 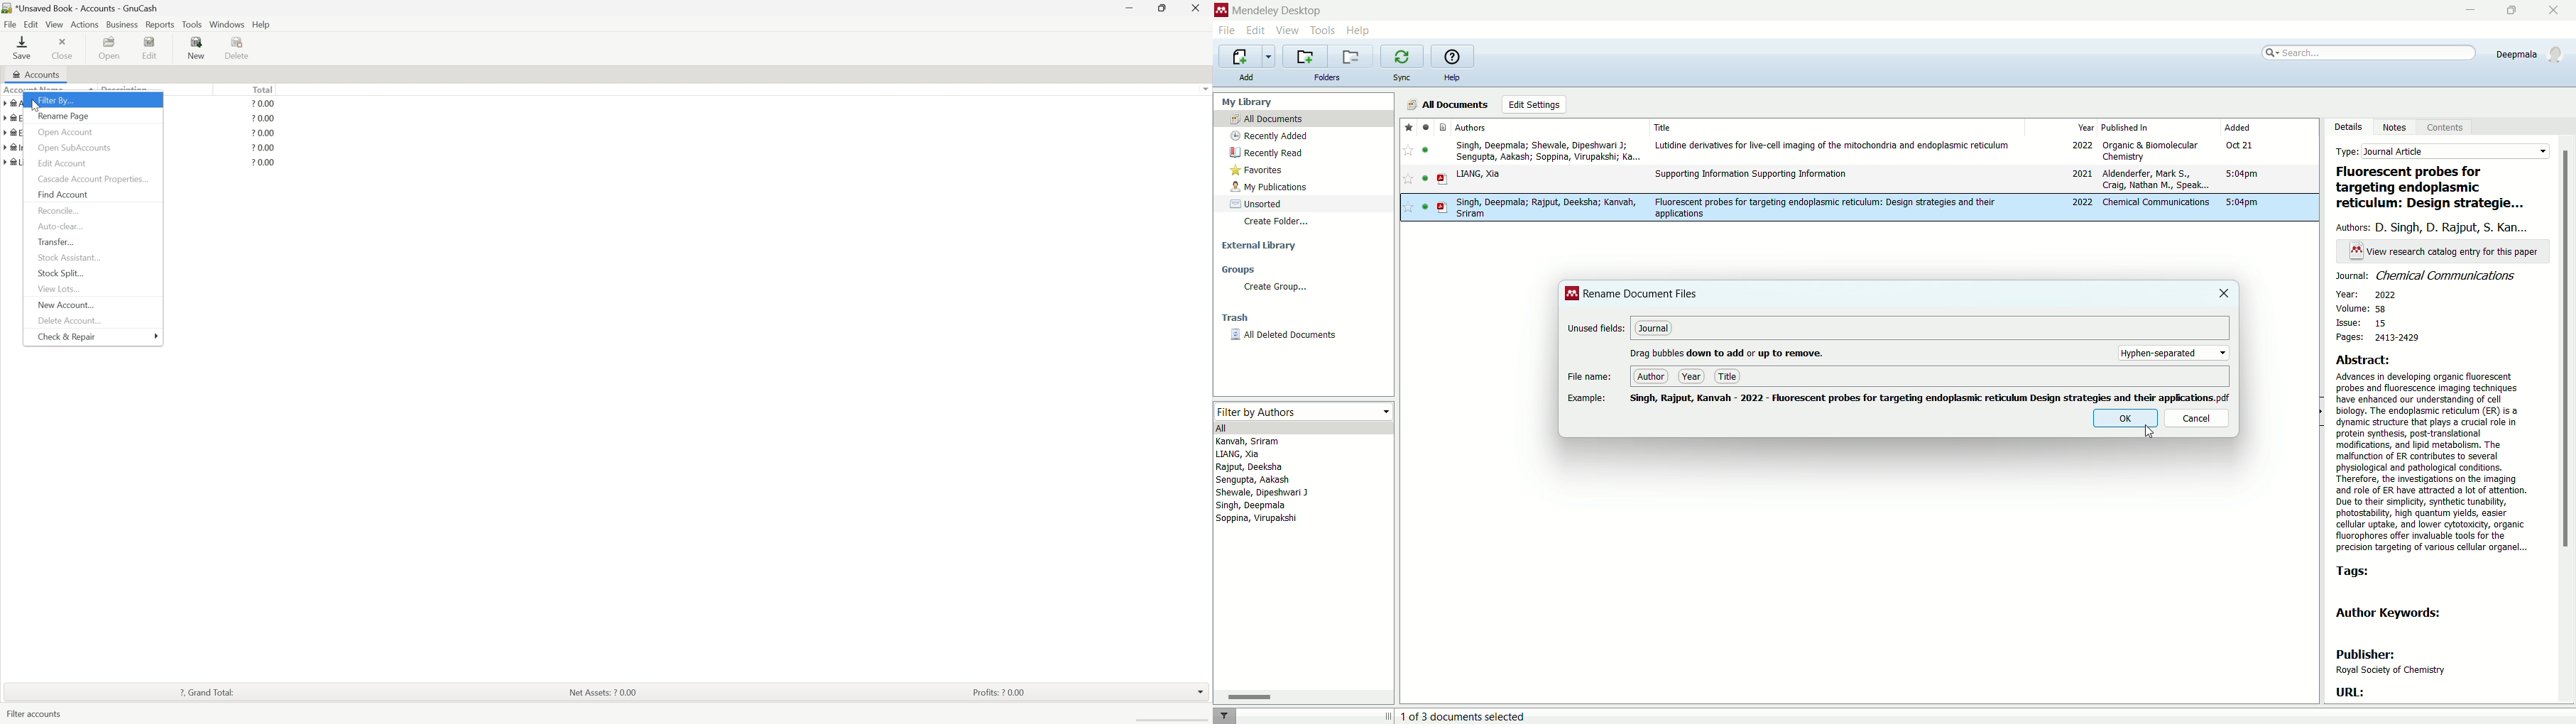 What do you see at coordinates (36, 75) in the screenshot?
I see `Accounts` at bounding box center [36, 75].